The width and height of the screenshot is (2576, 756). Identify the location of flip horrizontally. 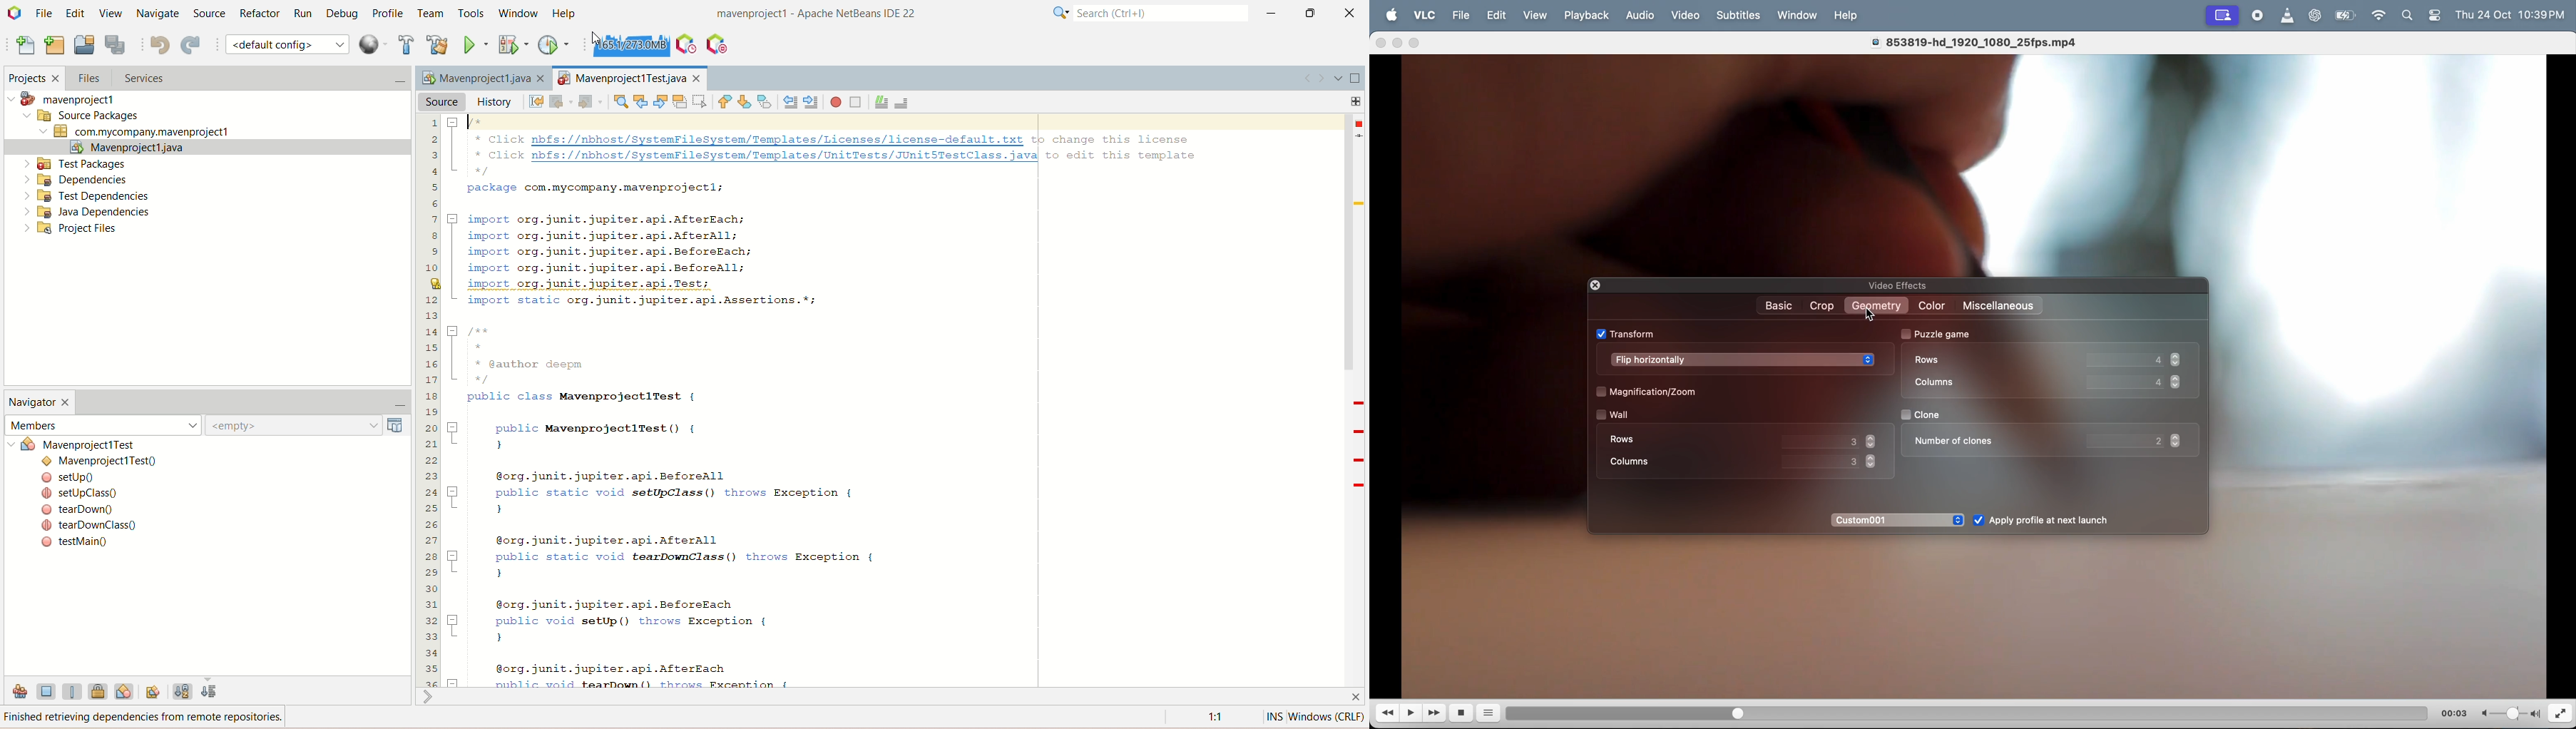
(1744, 360).